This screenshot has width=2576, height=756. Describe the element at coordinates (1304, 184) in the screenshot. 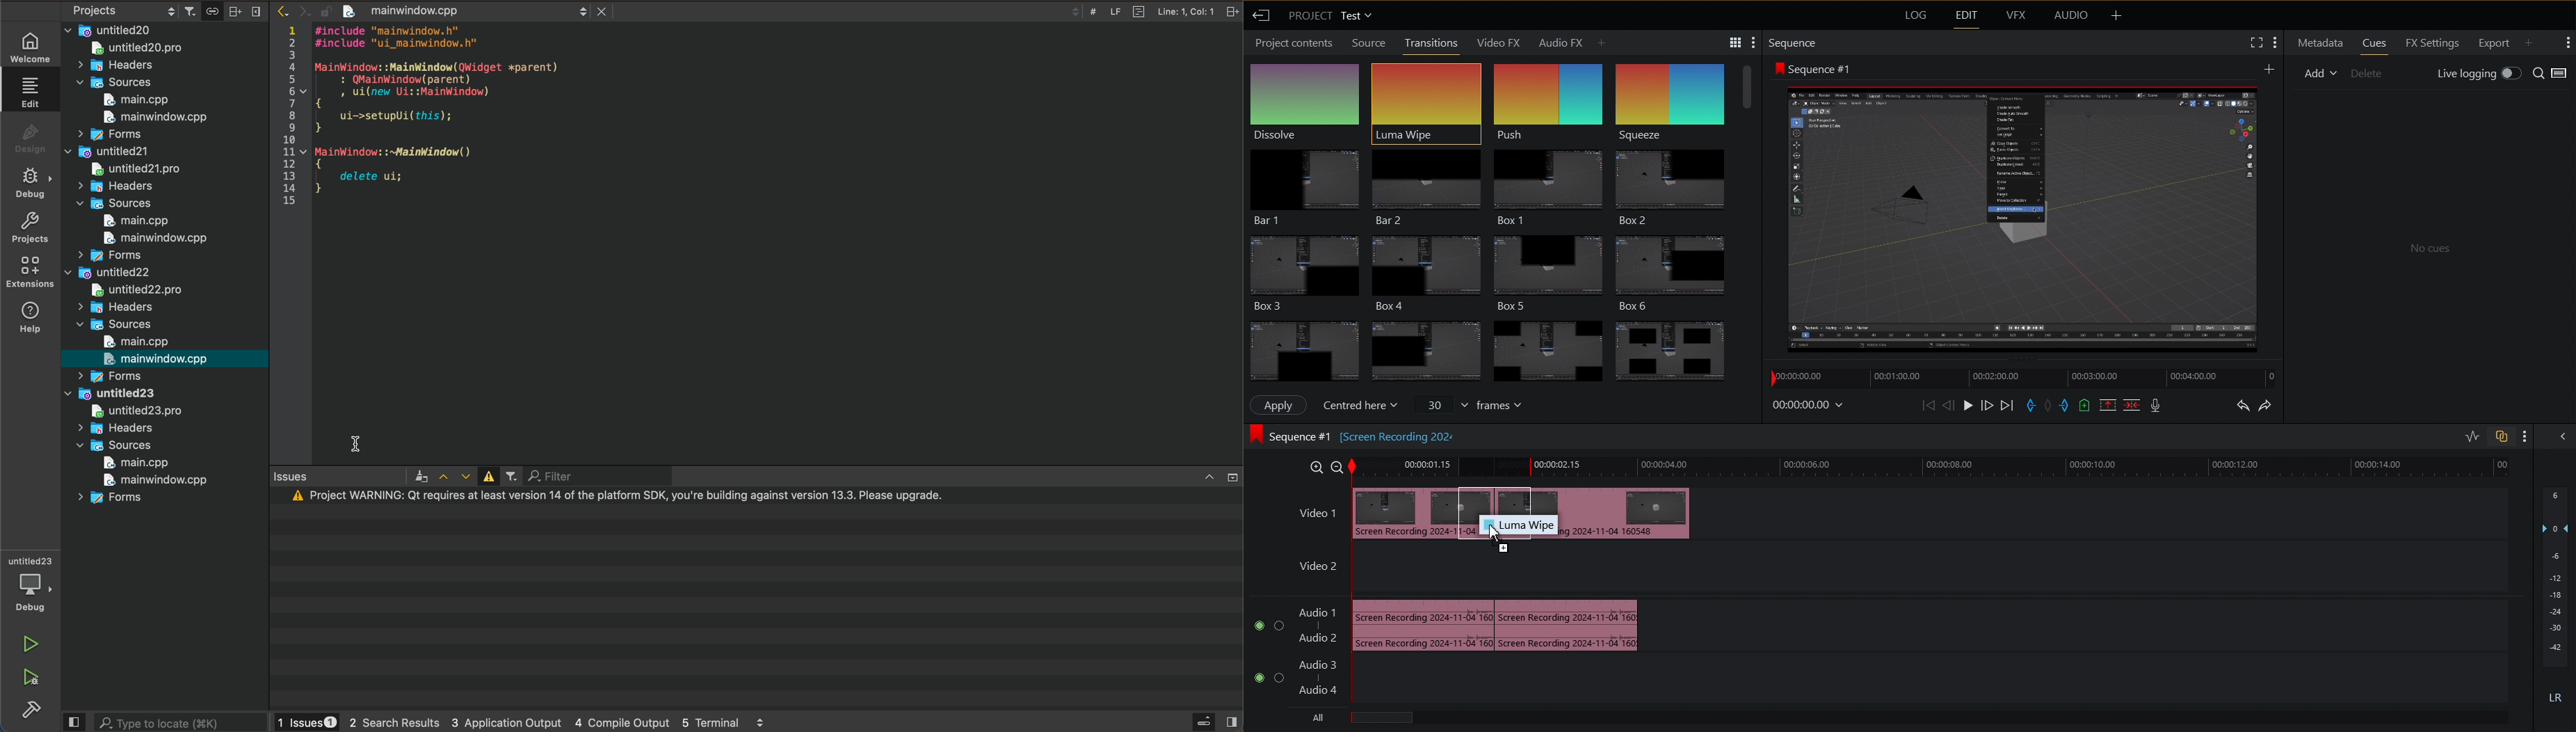

I see `Bar 1` at that location.